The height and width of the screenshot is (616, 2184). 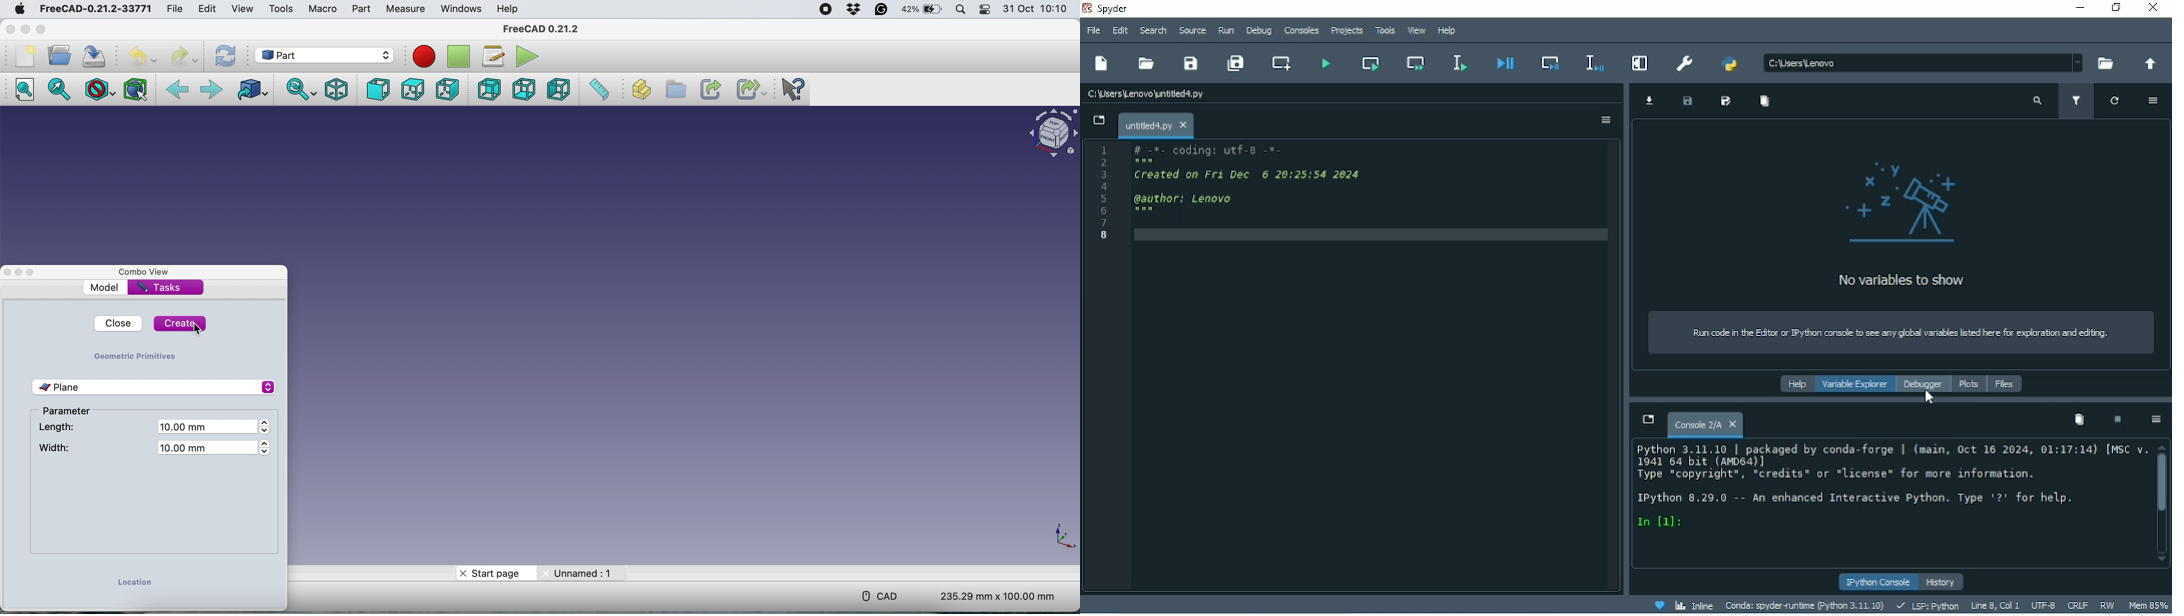 What do you see at coordinates (251, 87) in the screenshot?
I see `Go to linked object` at bounding box center [251, 87].